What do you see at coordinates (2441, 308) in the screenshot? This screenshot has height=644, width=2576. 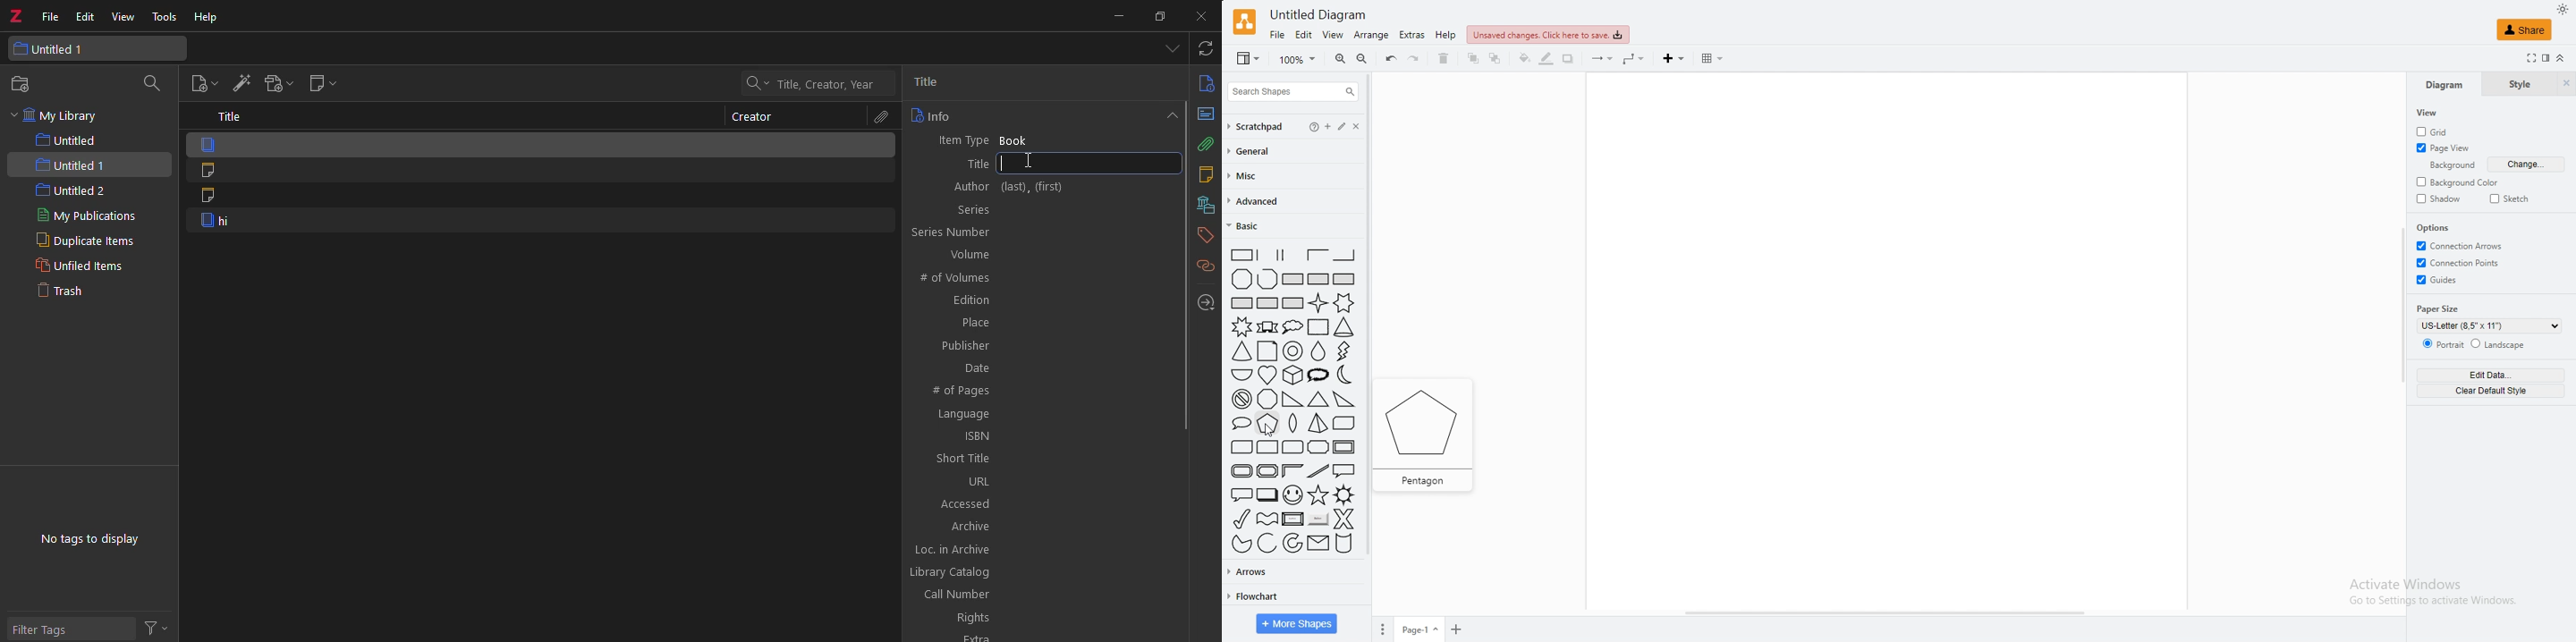 I see `paper size` at bounding box center [2441, 308].